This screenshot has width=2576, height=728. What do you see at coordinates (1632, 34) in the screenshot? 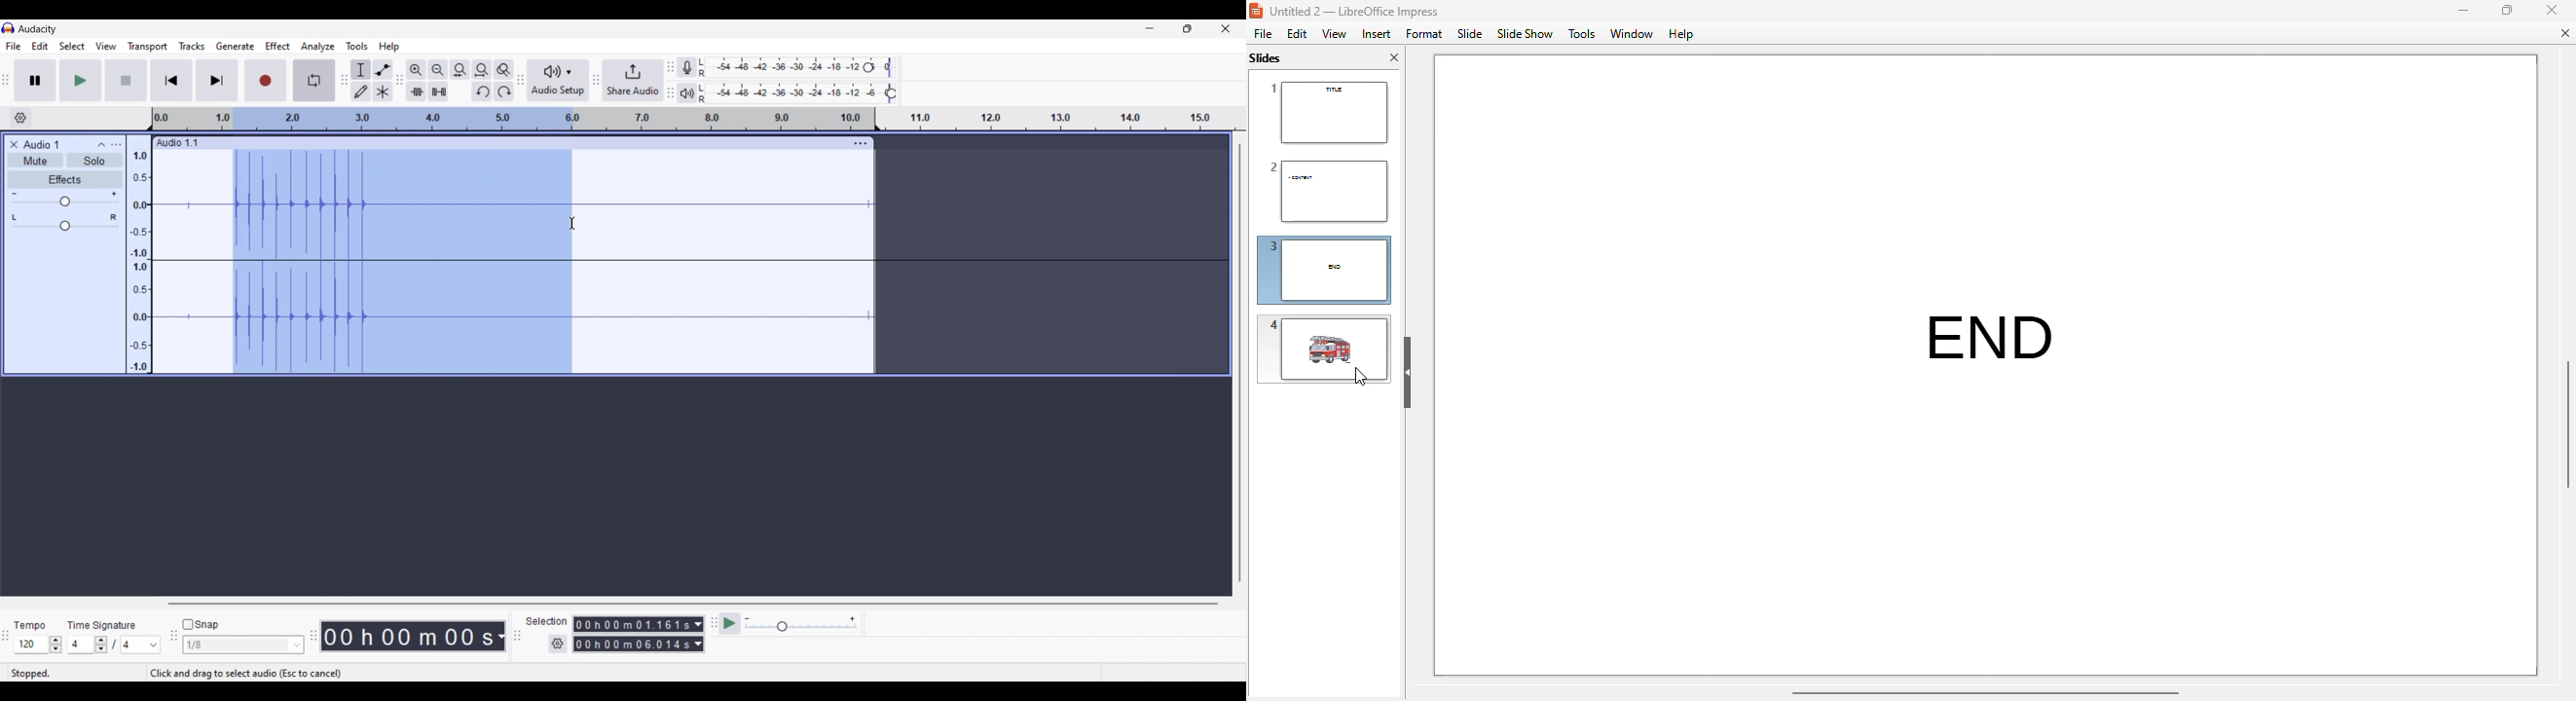
I see `window` at bounding box center [1632, 34].